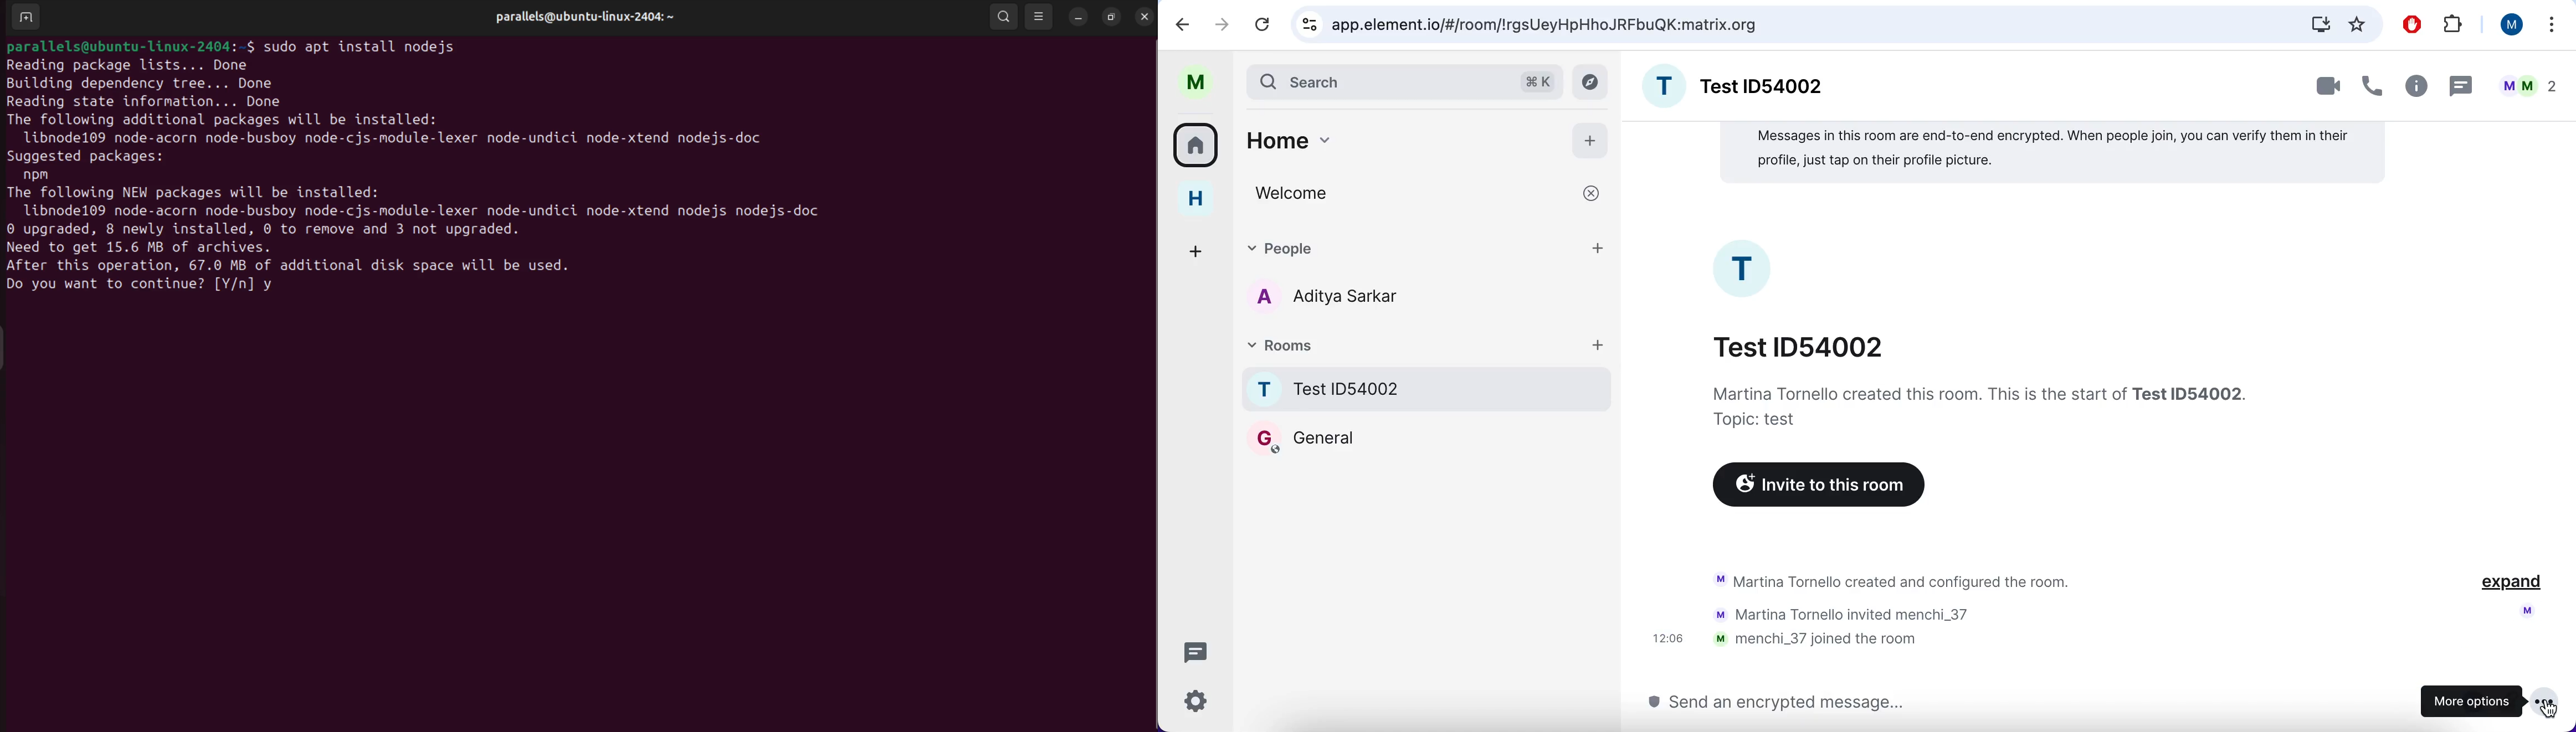  I want to click on extensions, so click(2453, 23).